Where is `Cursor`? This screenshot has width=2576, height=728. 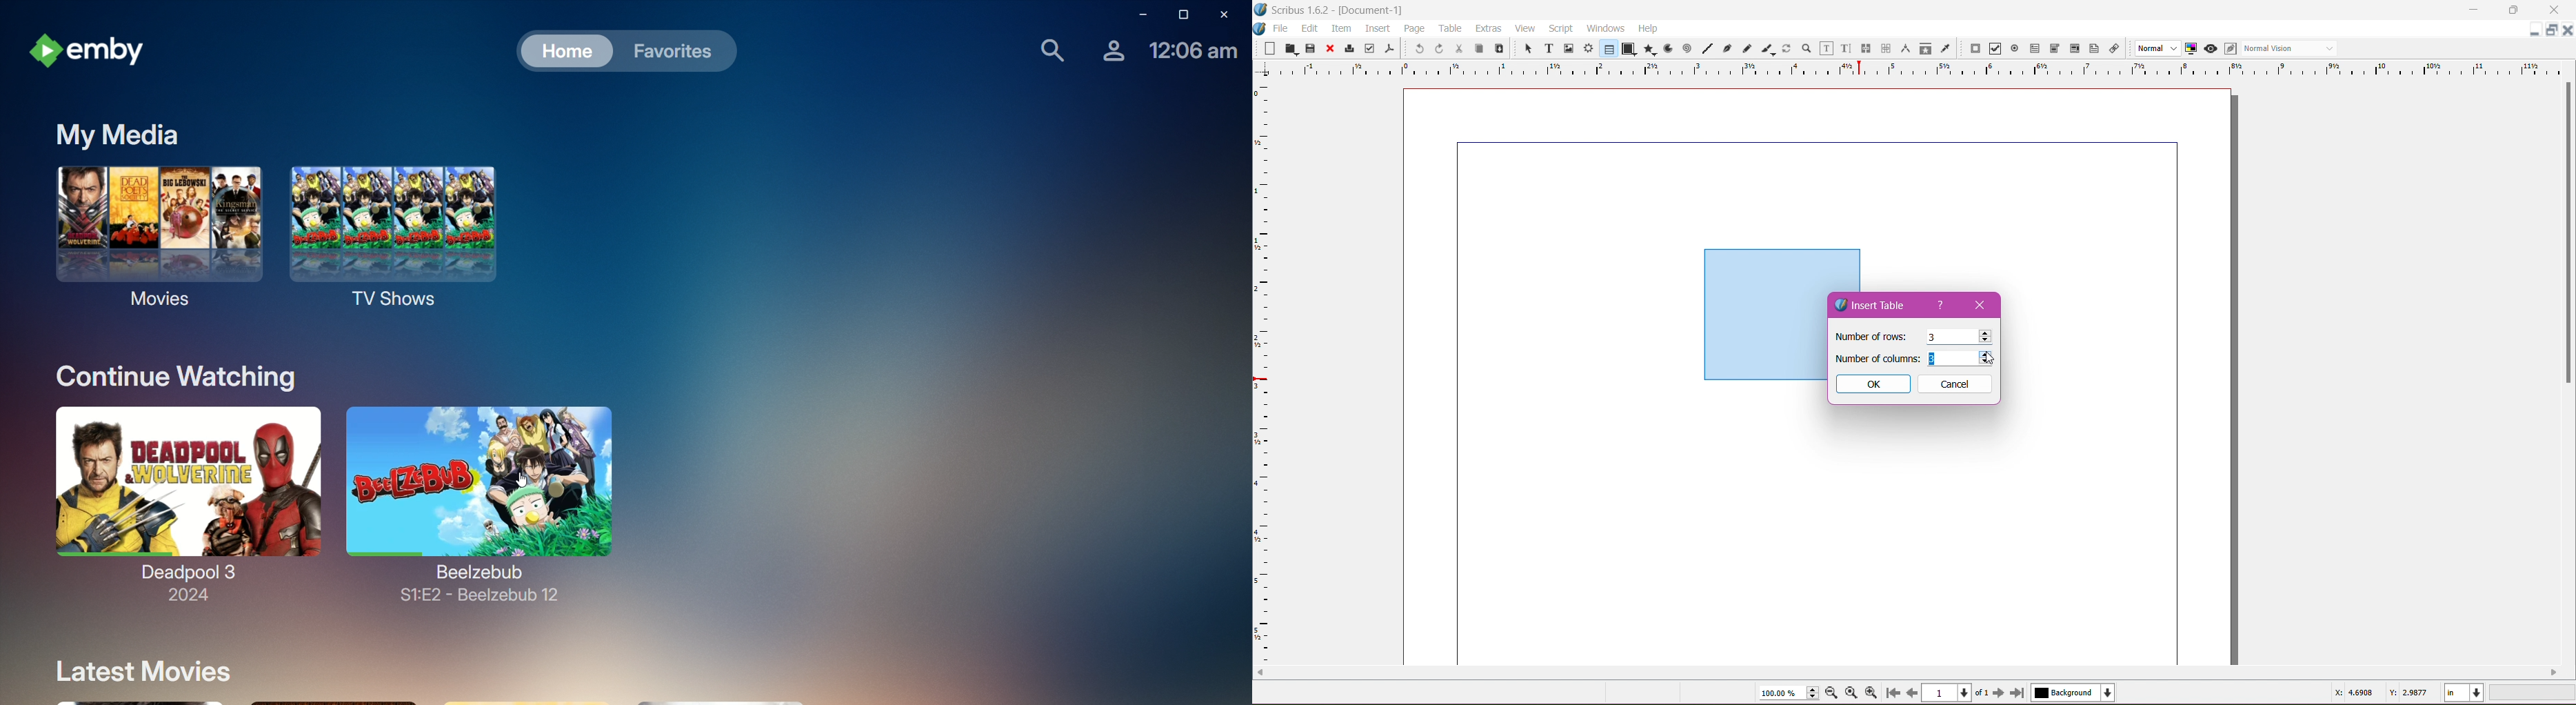 Cursor is located at coordinates (1988, 360).